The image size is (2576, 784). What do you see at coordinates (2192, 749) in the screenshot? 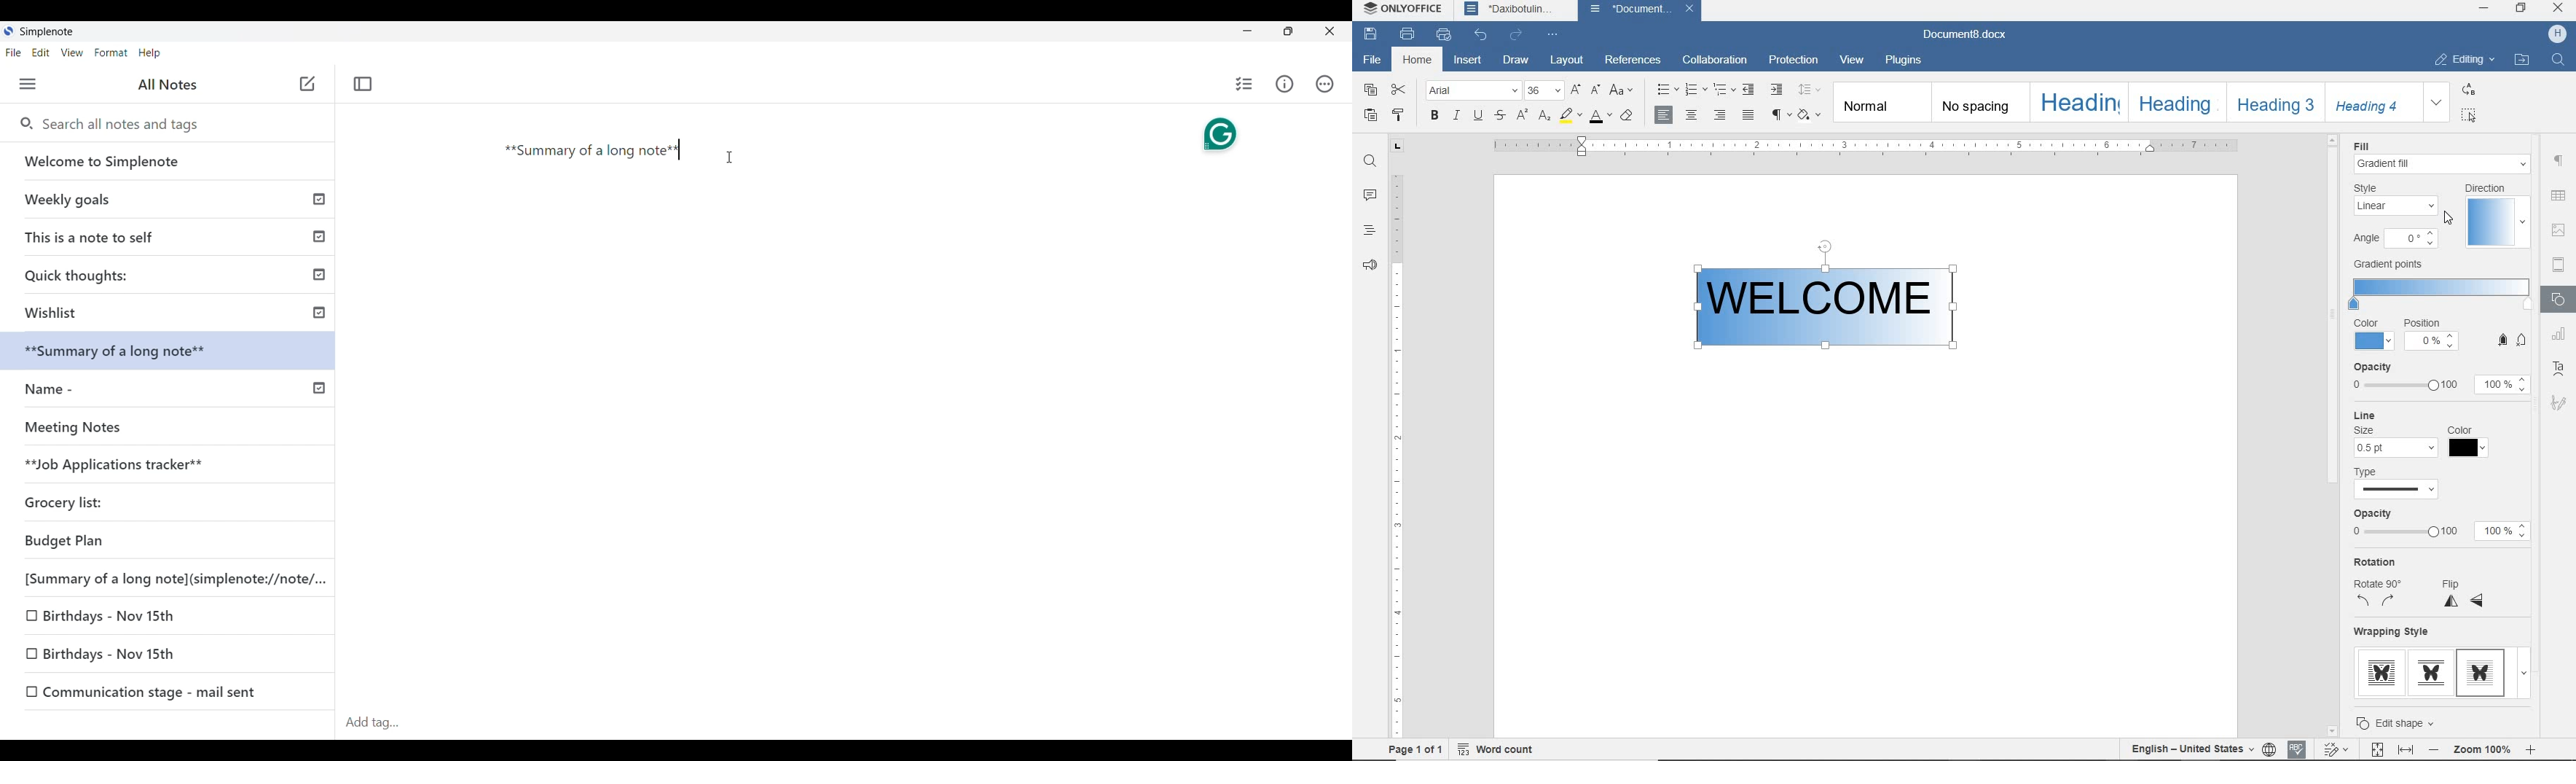
I see `TEXT LANGUAGE` at bounding box center [2192, 749].